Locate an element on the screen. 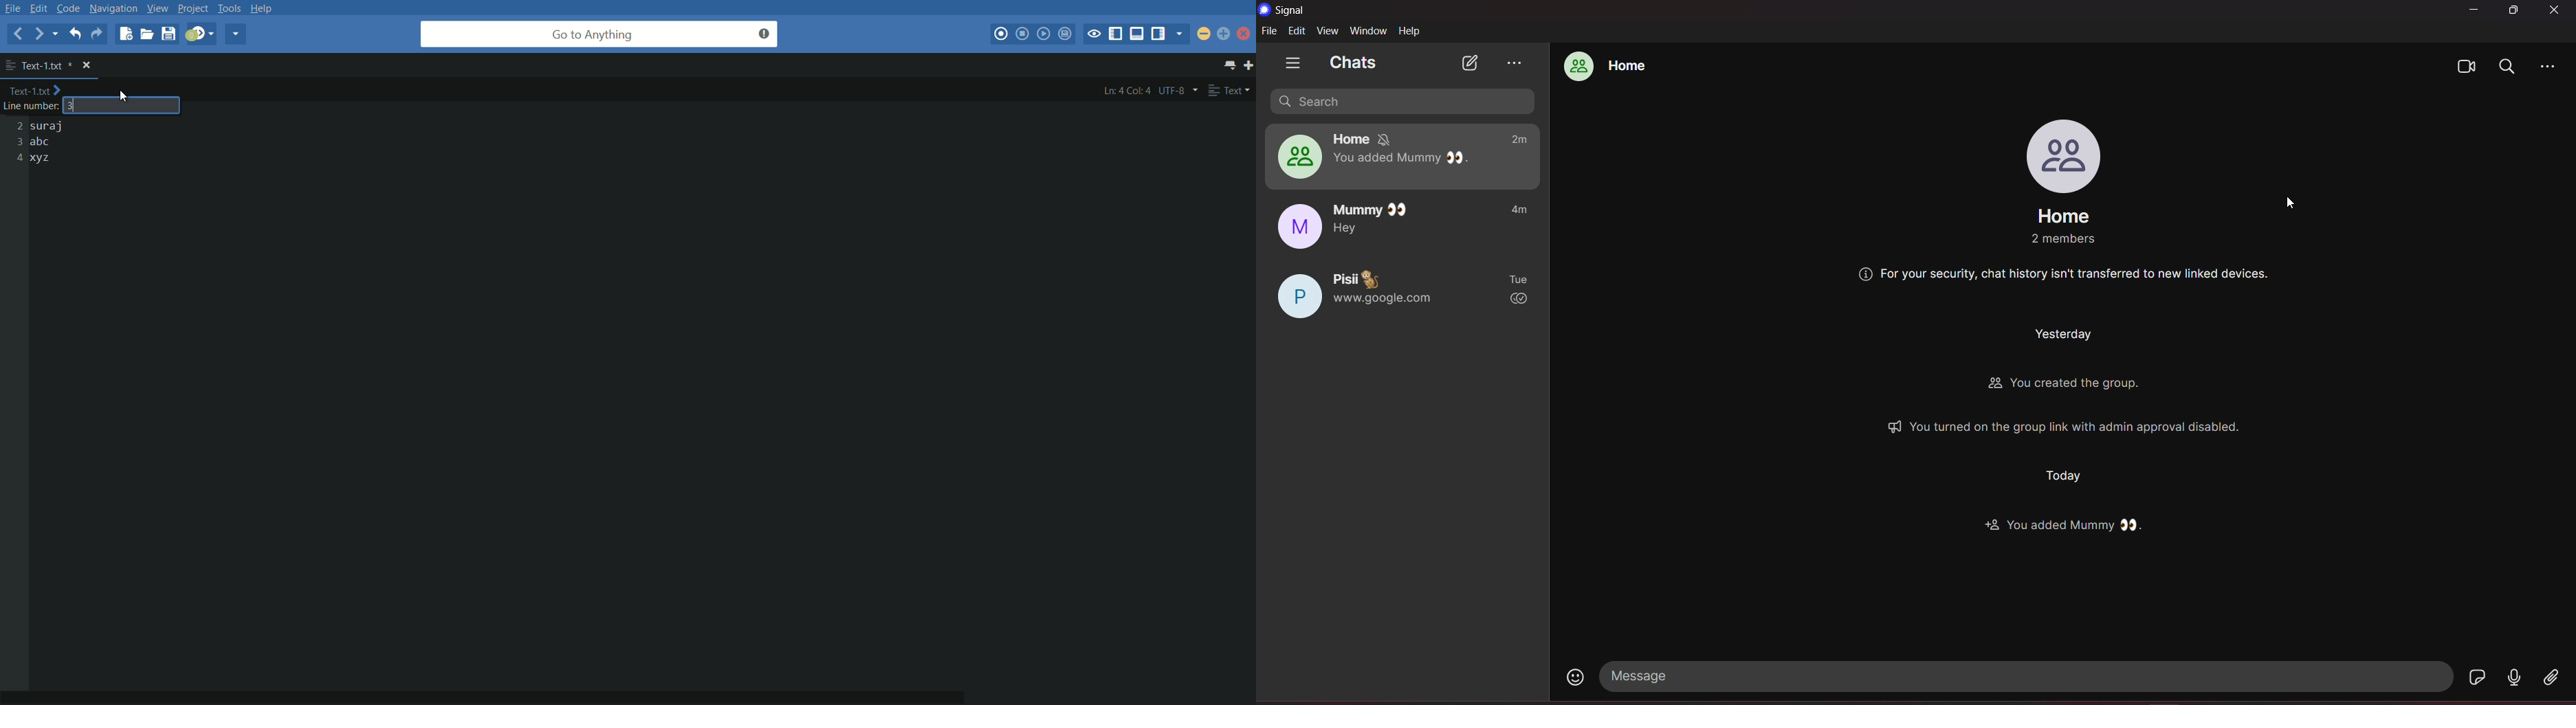 The height and width of the screenshot is (728, 2576). recent locations is located at coordinates (59, 35).